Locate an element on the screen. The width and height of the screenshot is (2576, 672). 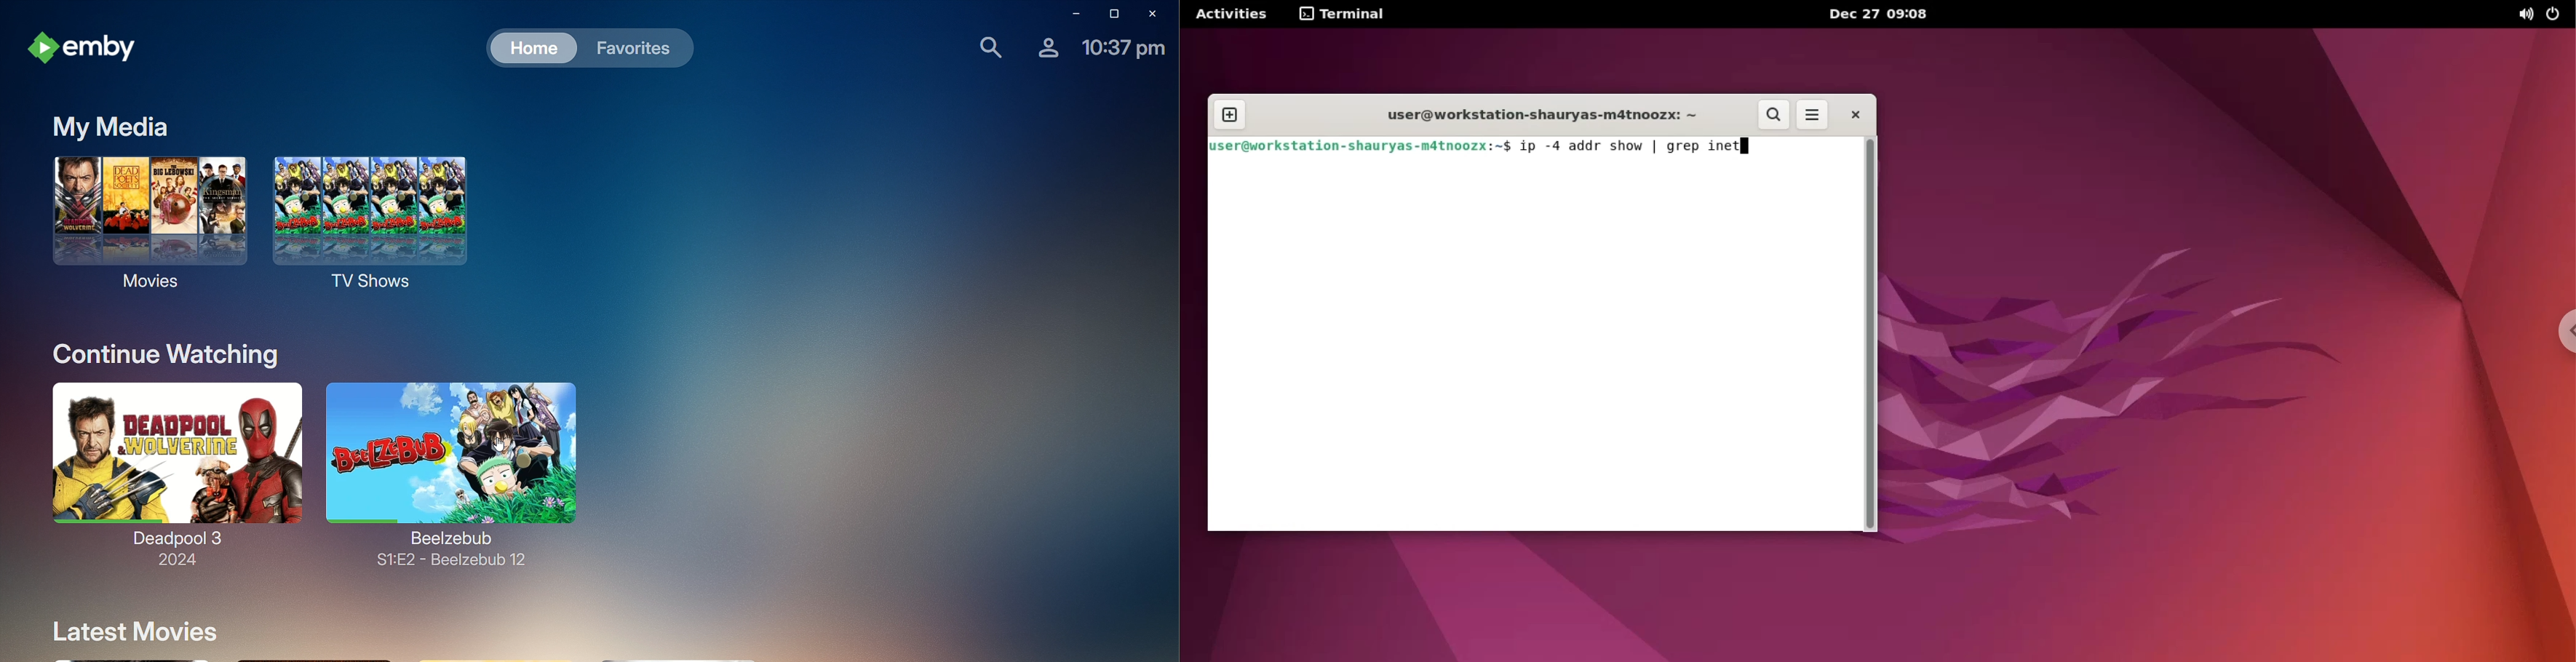
terminal cursor is located at coordinates (1749, 145).